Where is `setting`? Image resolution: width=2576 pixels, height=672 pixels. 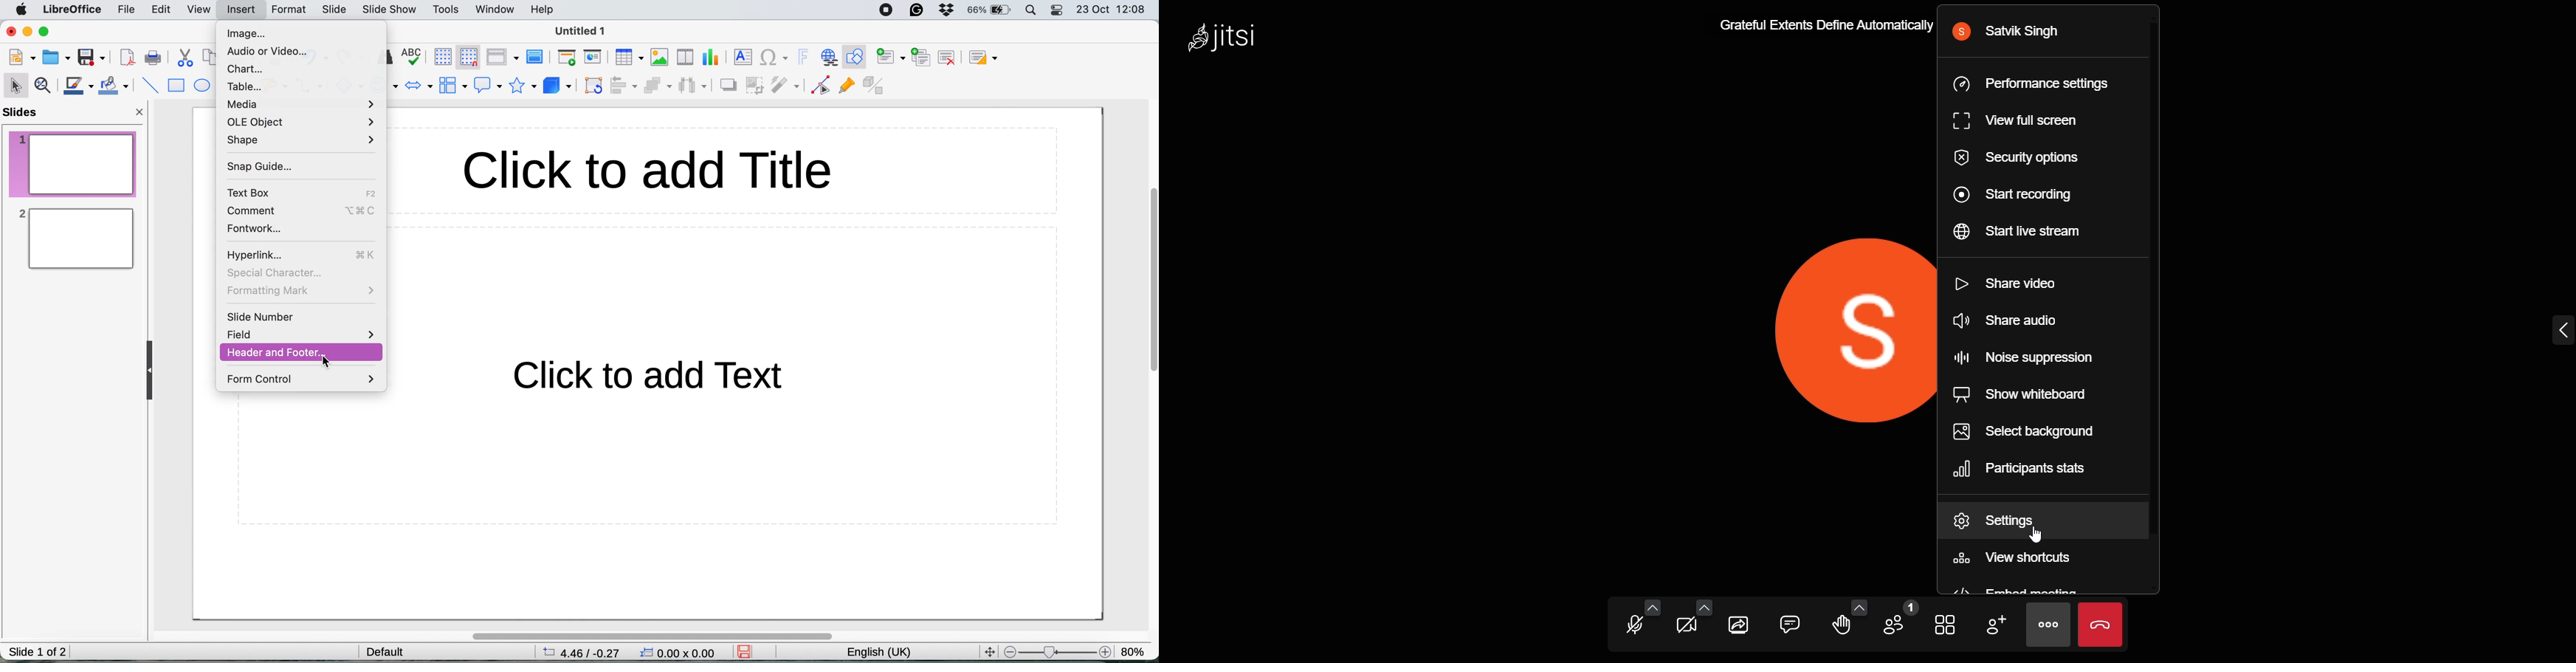
setting is located at coordinates (1999, 521).